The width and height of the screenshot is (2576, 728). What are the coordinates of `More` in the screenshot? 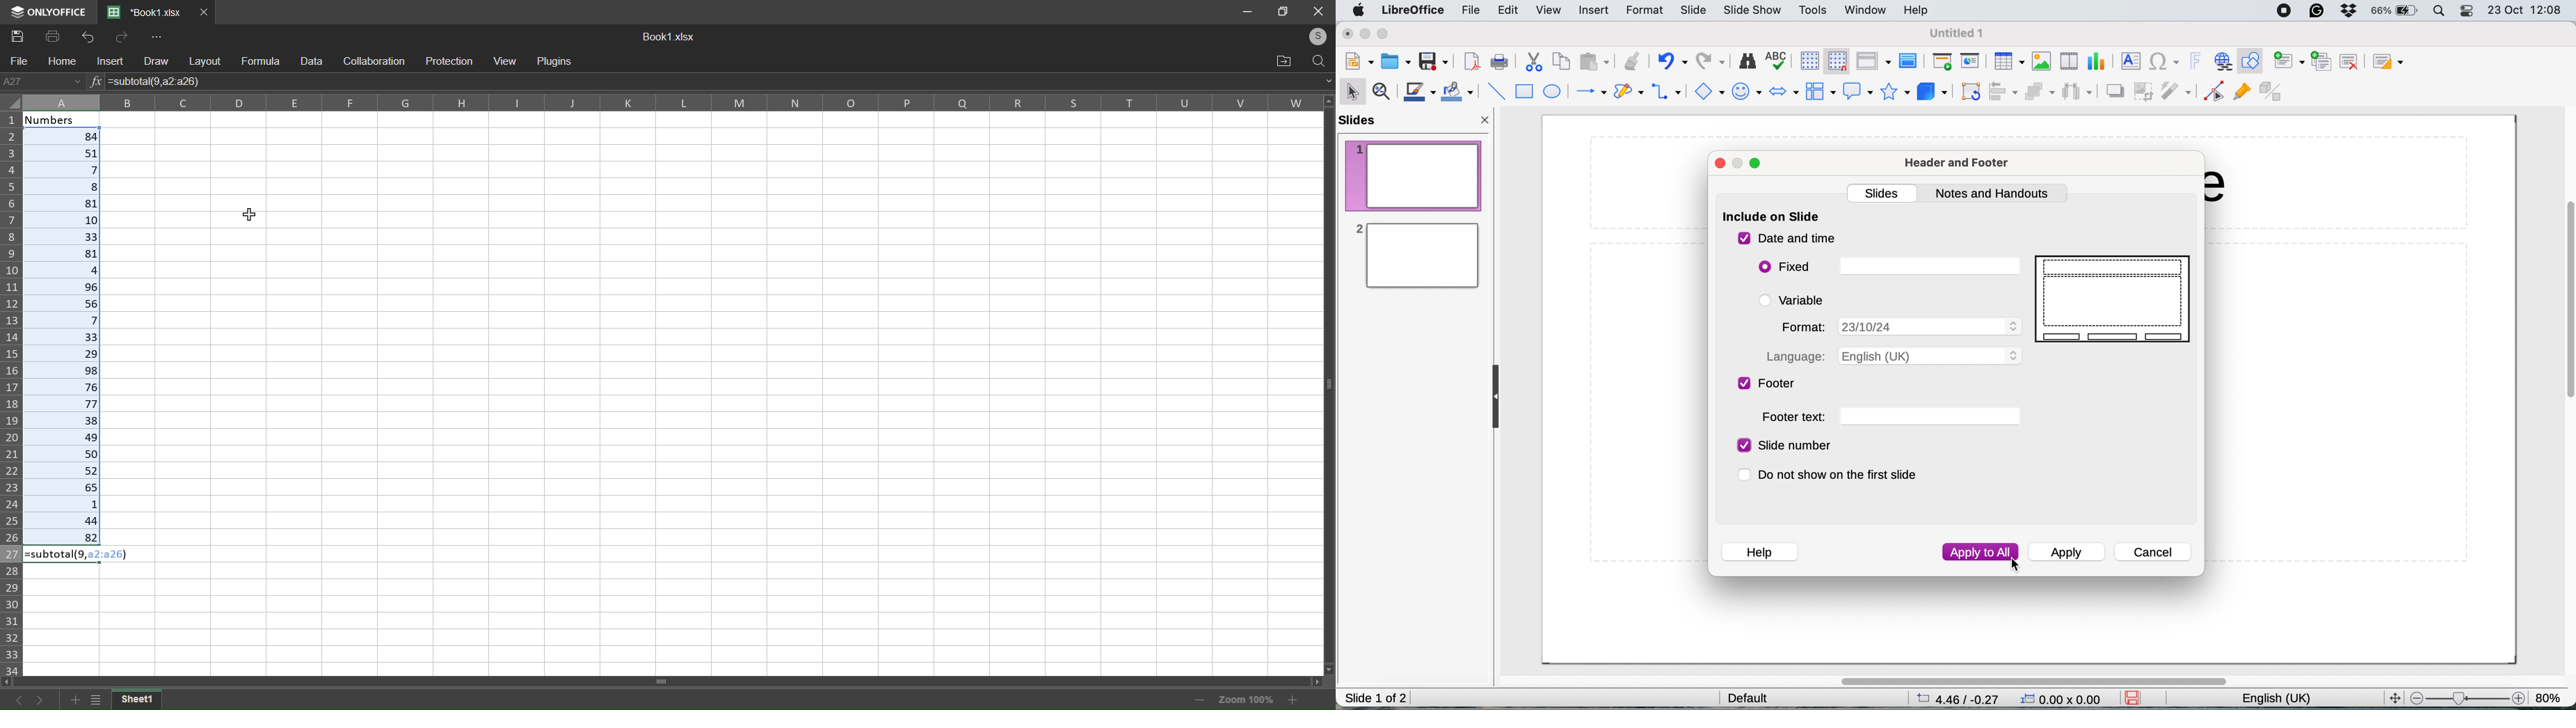 It's located at (159, 38).